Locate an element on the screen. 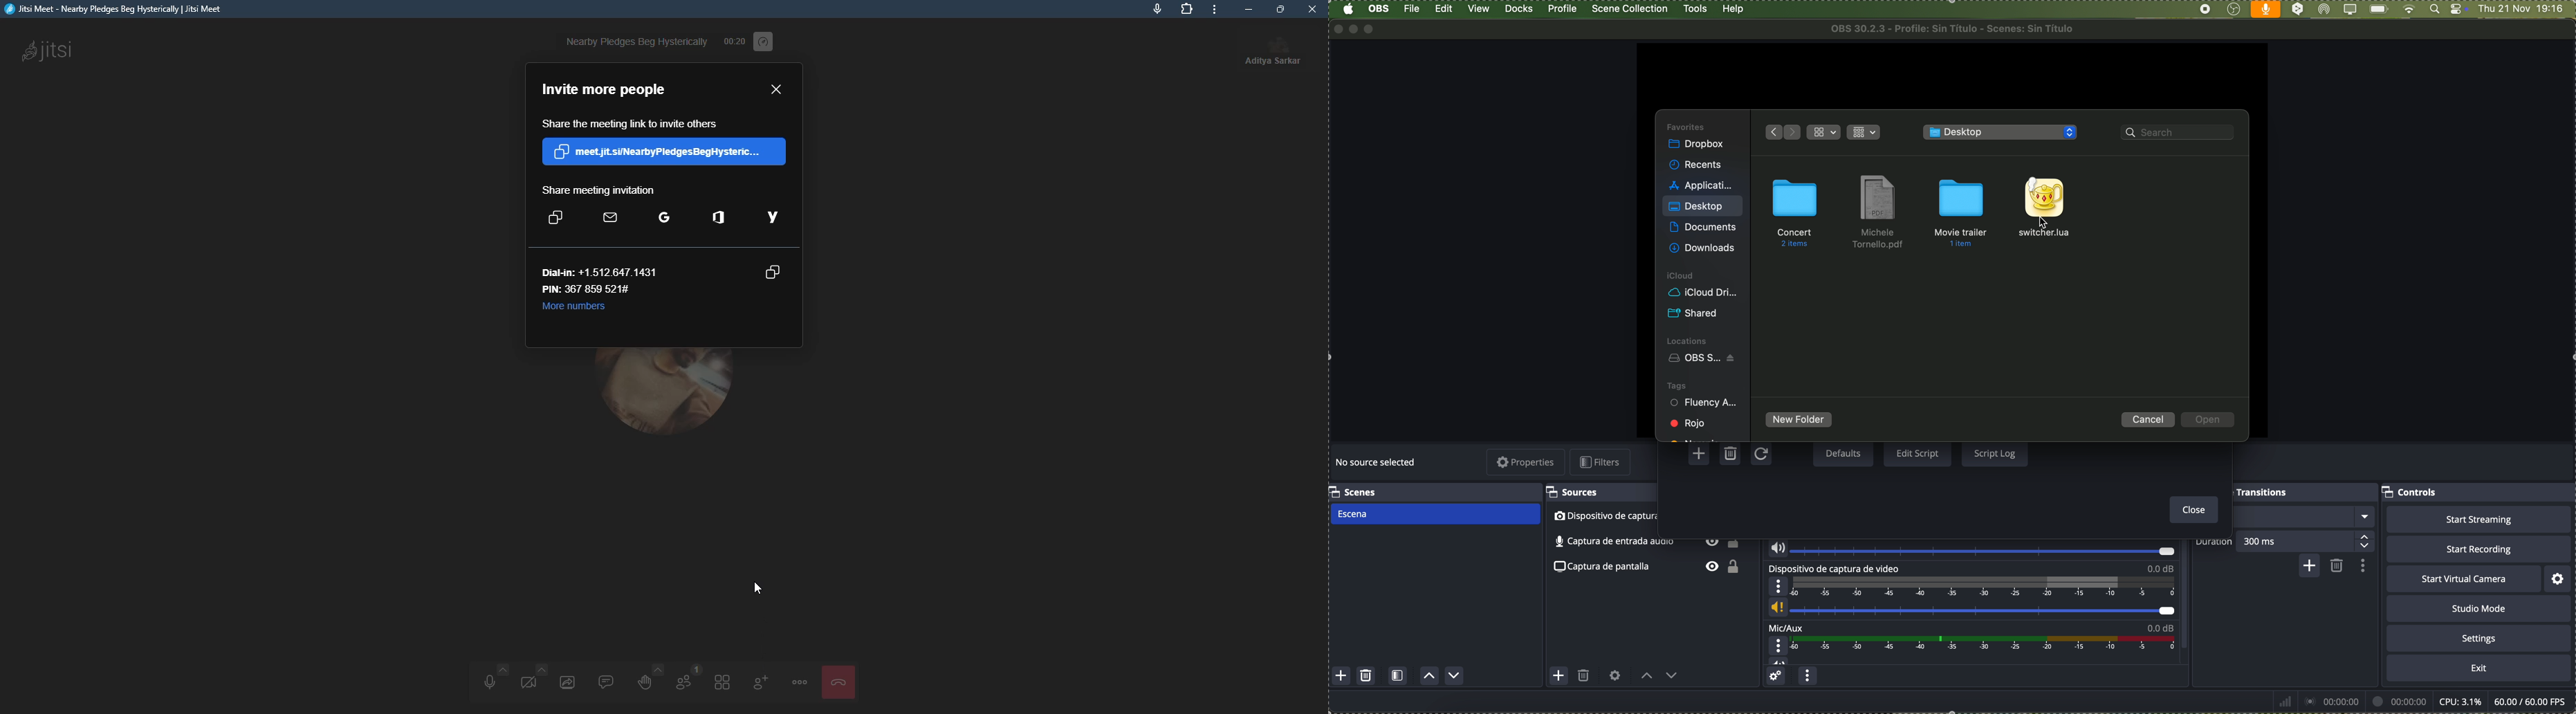  unmute audio is located at coordinates (493, 680).